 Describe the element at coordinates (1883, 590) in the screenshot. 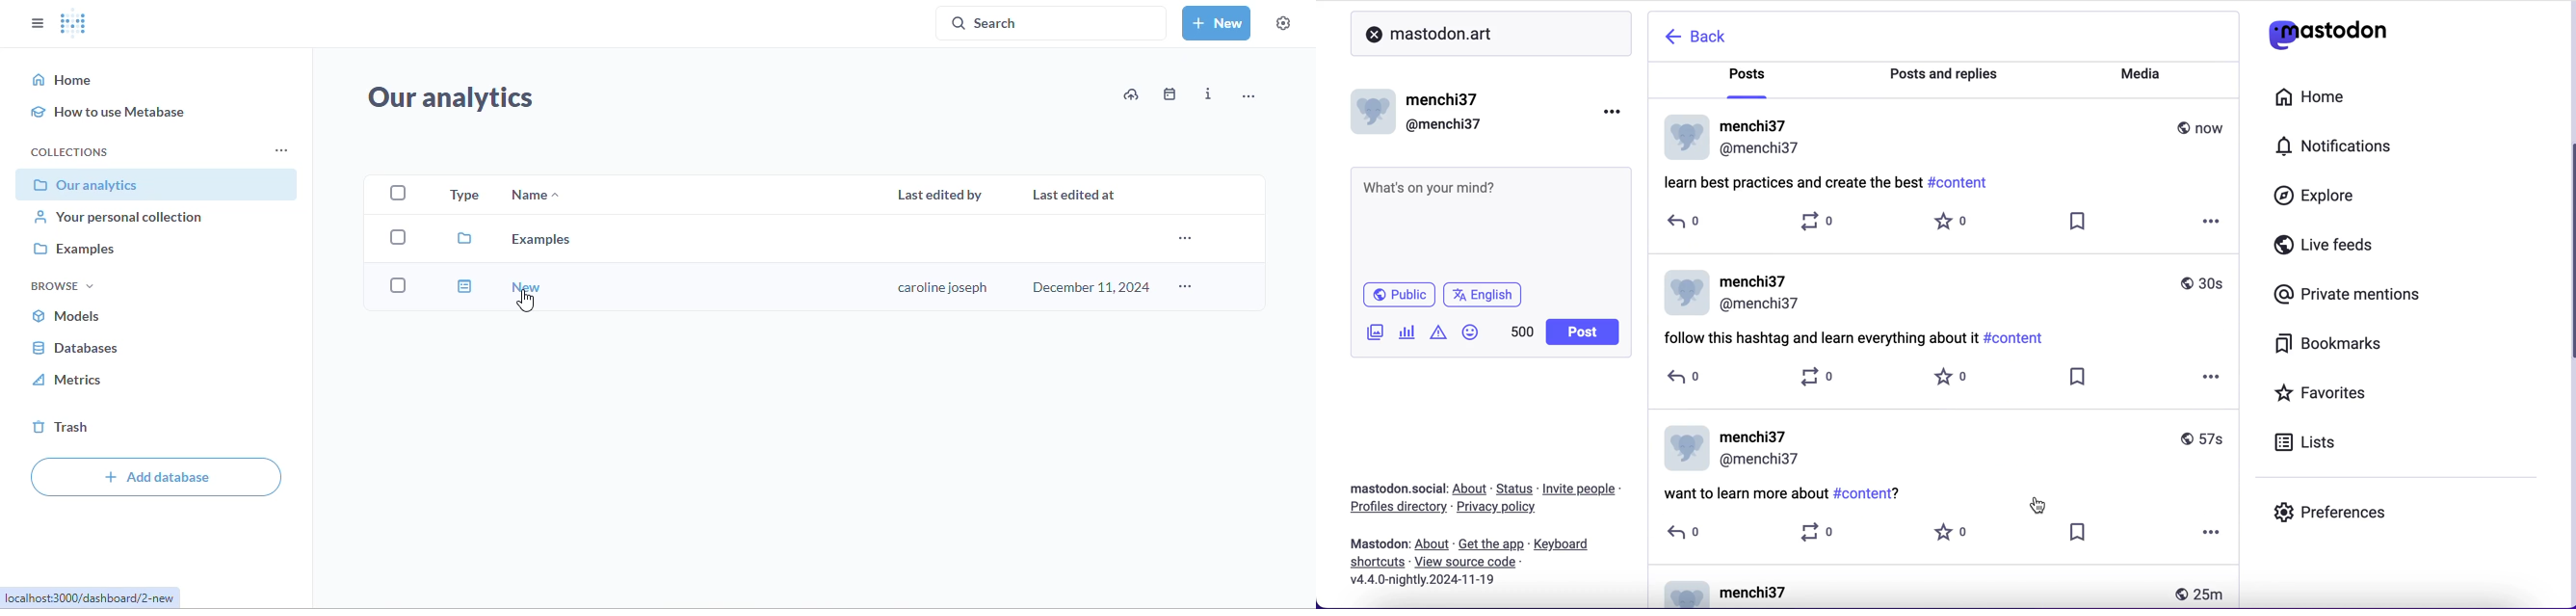

I see `post` at that location.